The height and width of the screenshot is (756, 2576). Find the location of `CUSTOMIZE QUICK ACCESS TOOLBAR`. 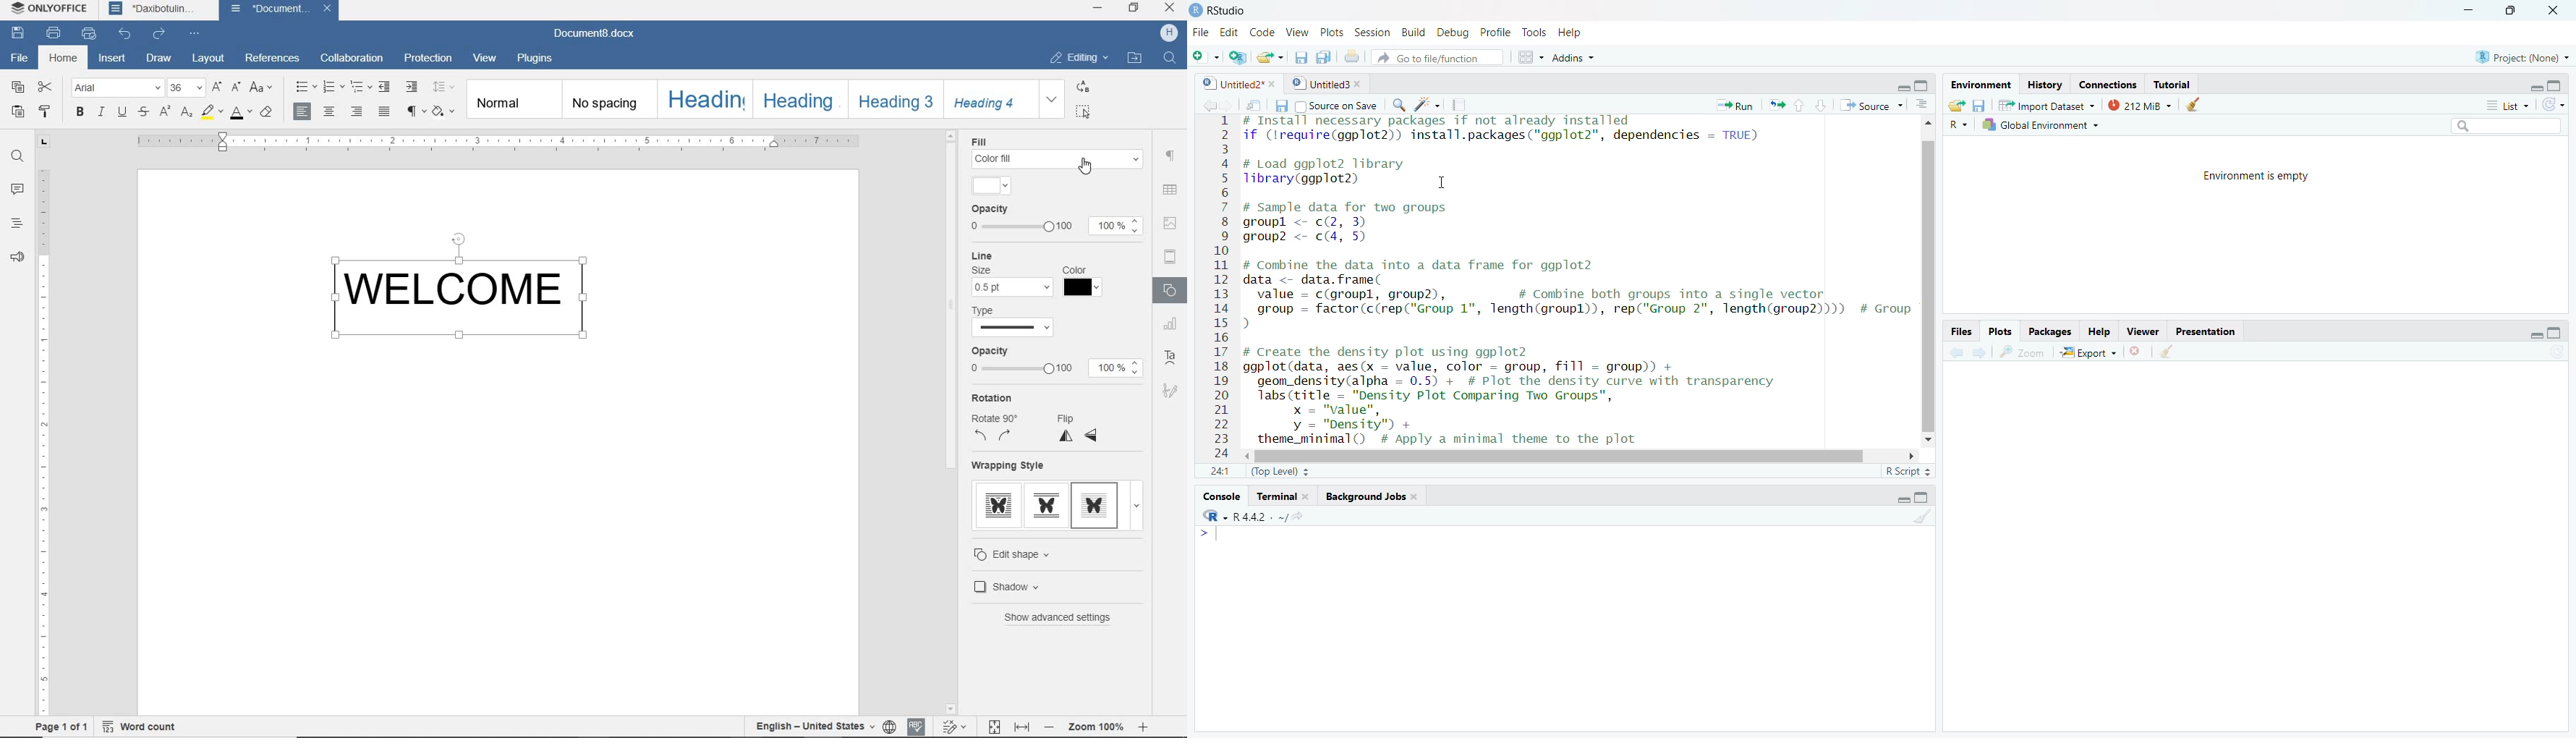

CUSTOMIZE QUICK ACCESS TOOLBAR is located at coordinates (195, 35).